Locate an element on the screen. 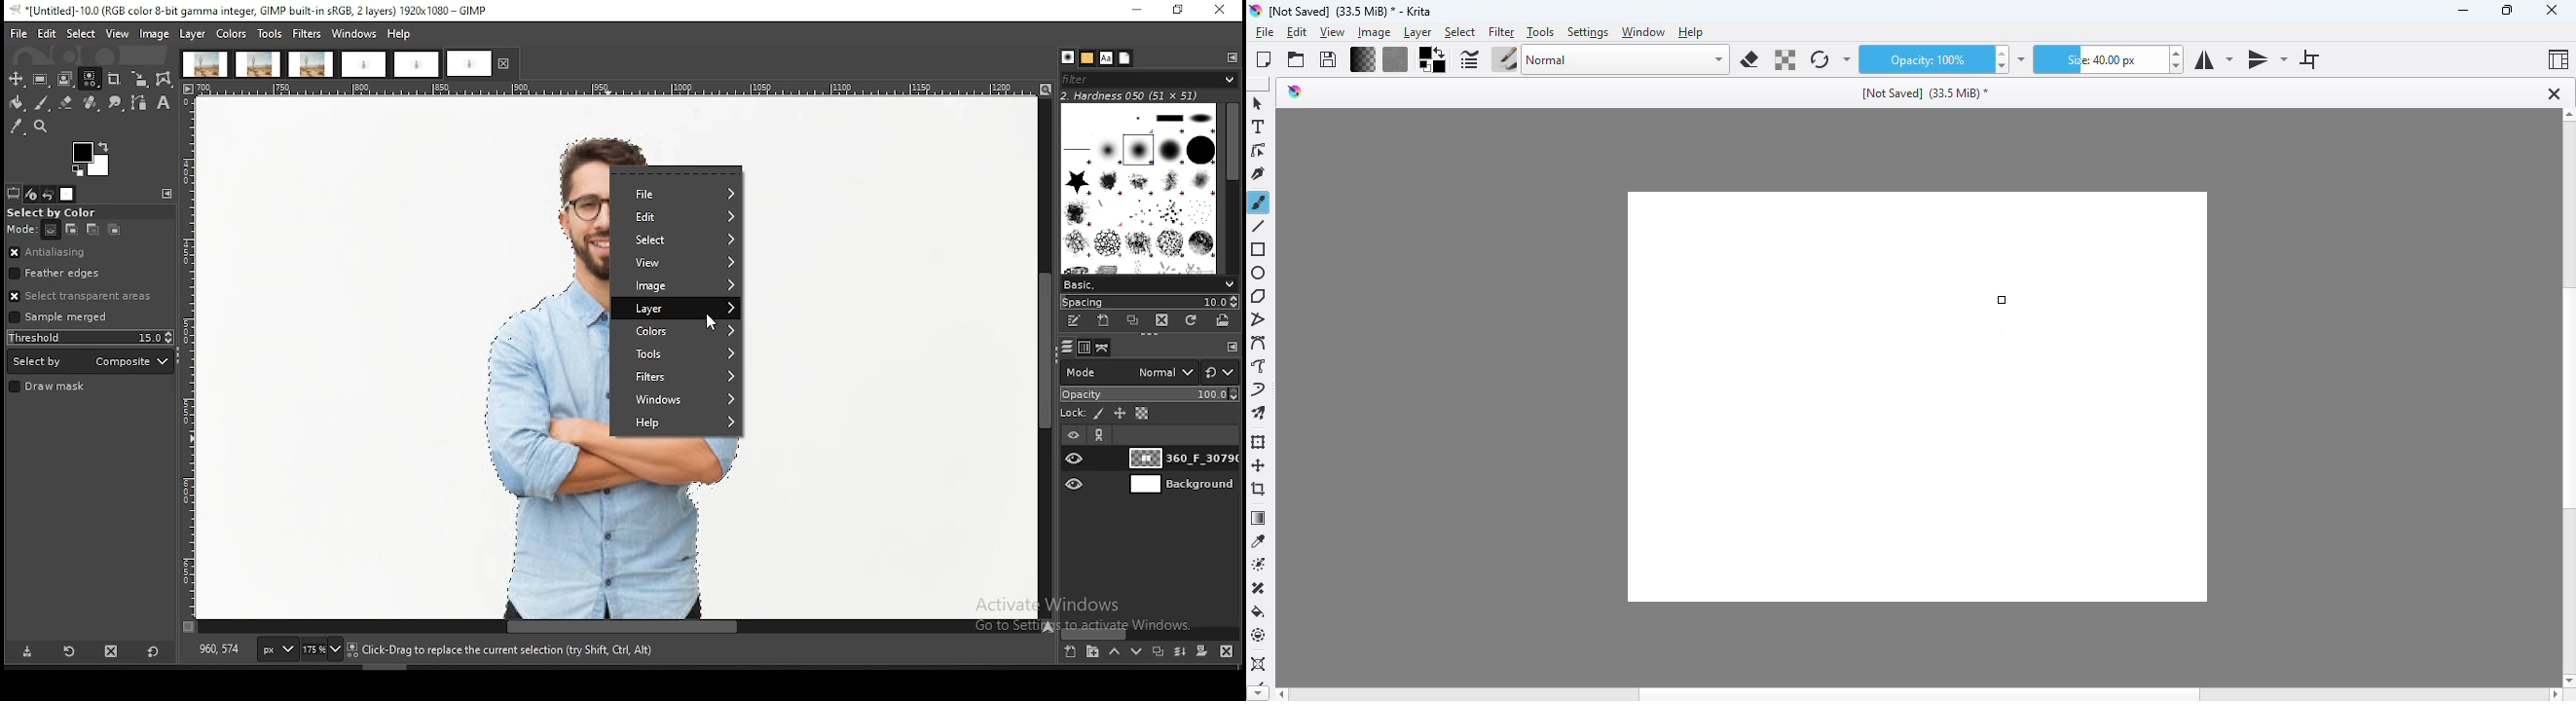 The height and width of the screenshot is (728, 2576). add a mask is located at coordinates (1201, 650).